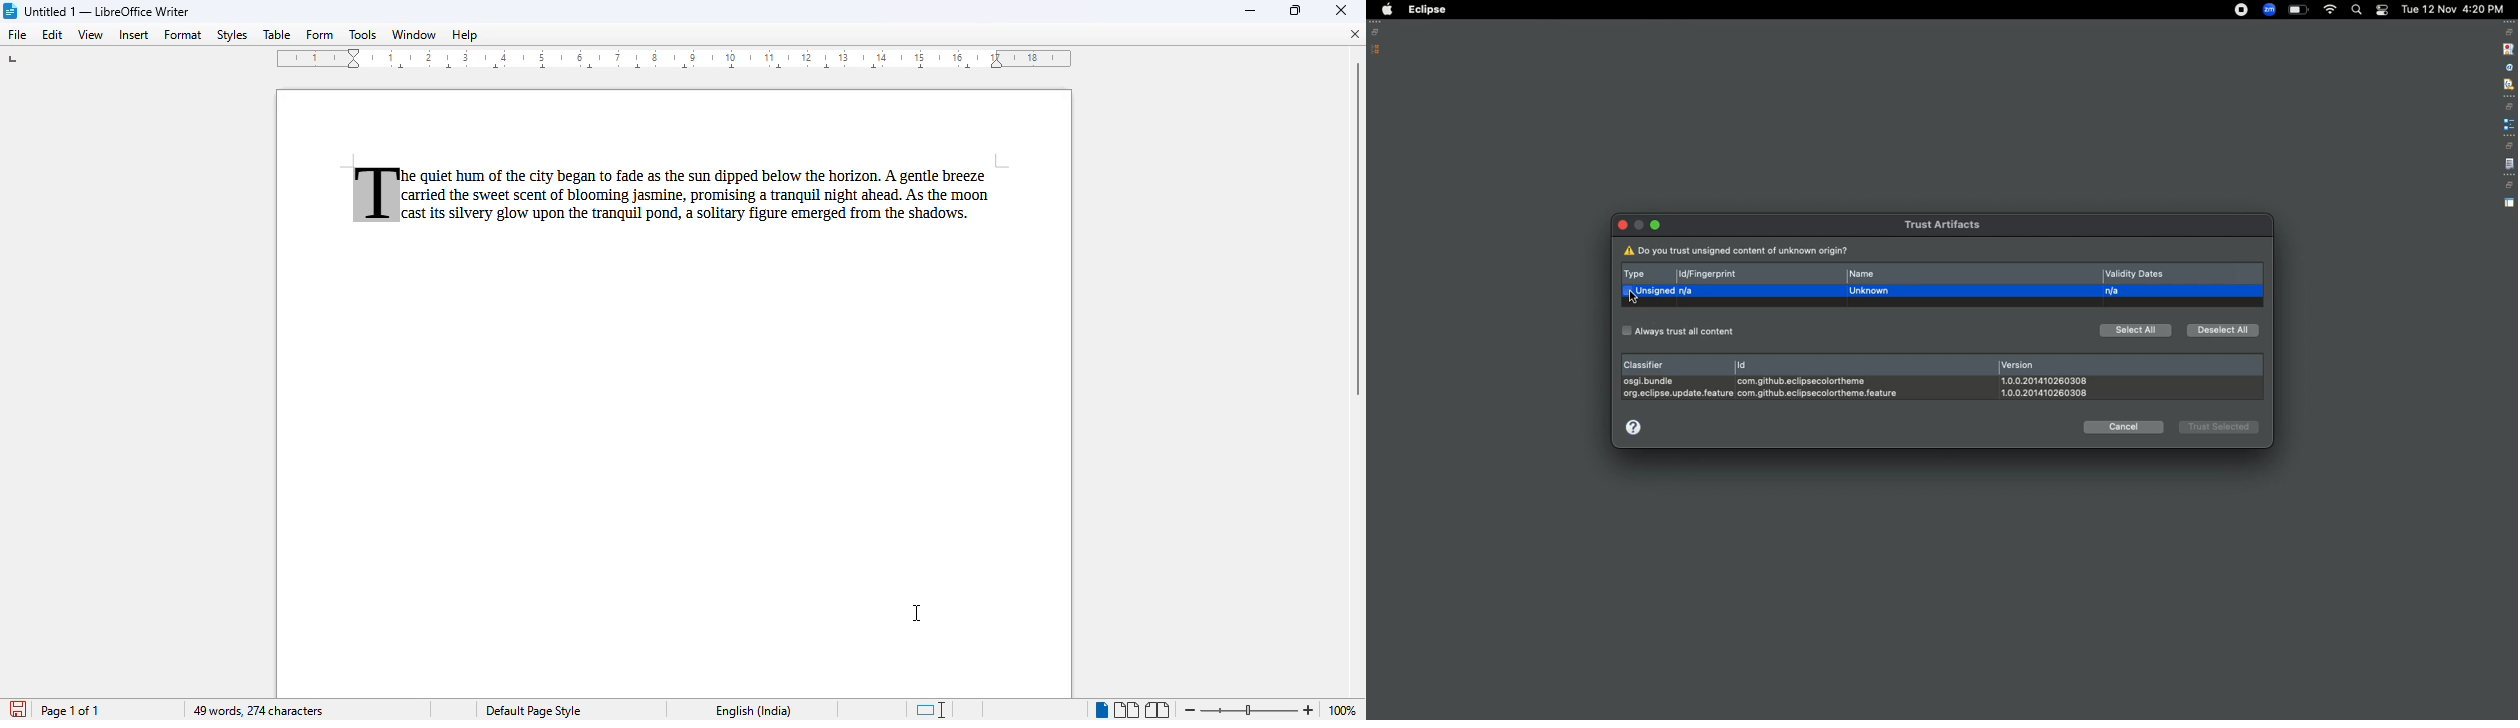  What do you see at coordinates (1251, 12) in the screenshot?
I see `minimize` at bounding box center [1251, 12].